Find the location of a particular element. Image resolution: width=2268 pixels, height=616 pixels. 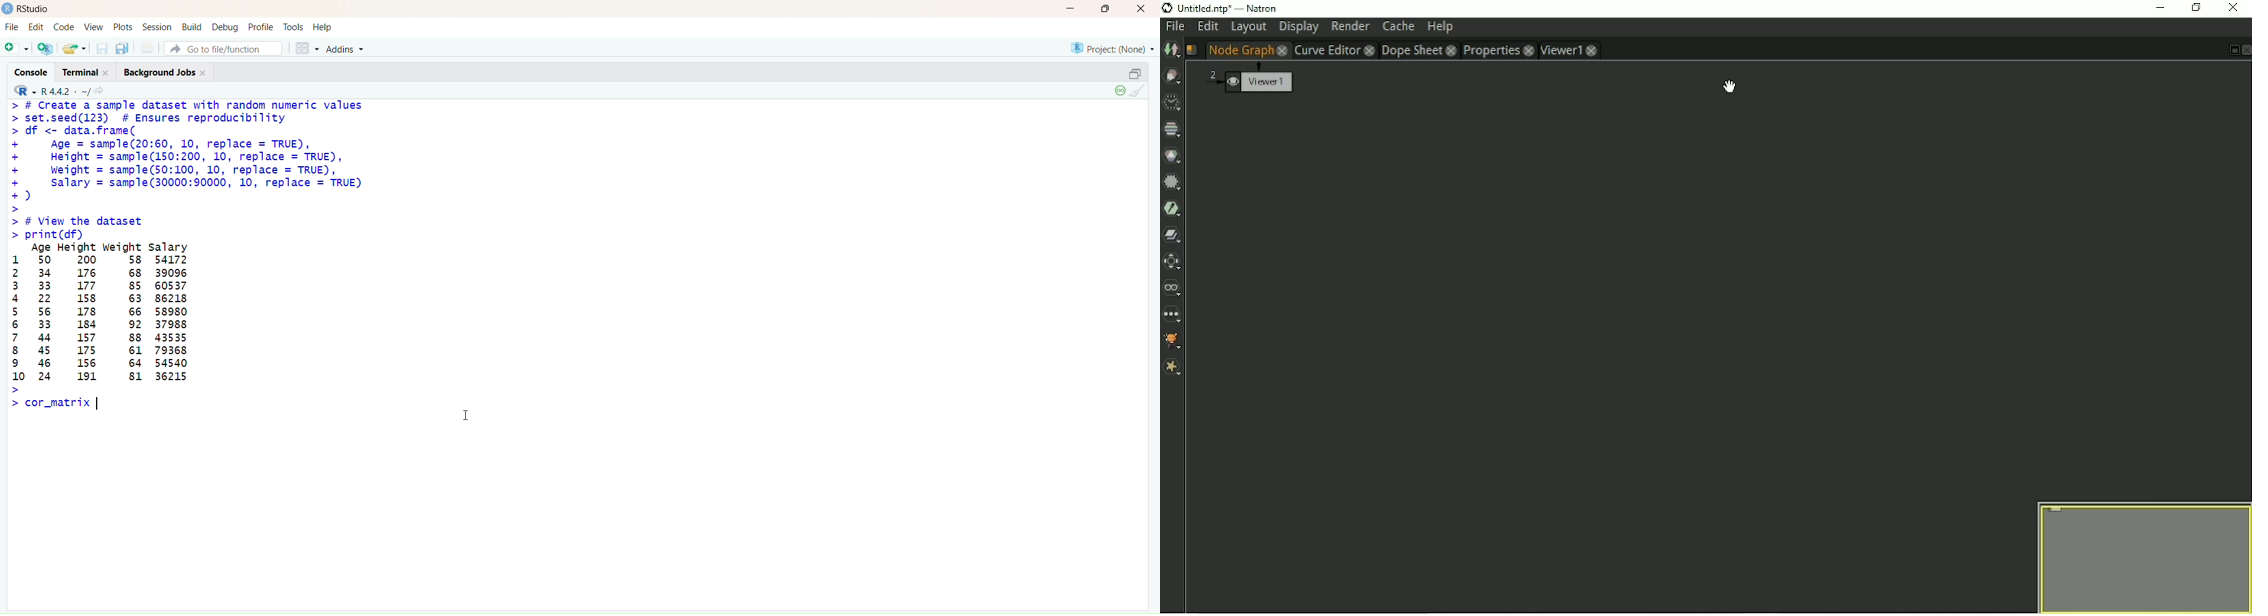

Clear Console (Ctrl + L) is located at coordinates (1140, 92).